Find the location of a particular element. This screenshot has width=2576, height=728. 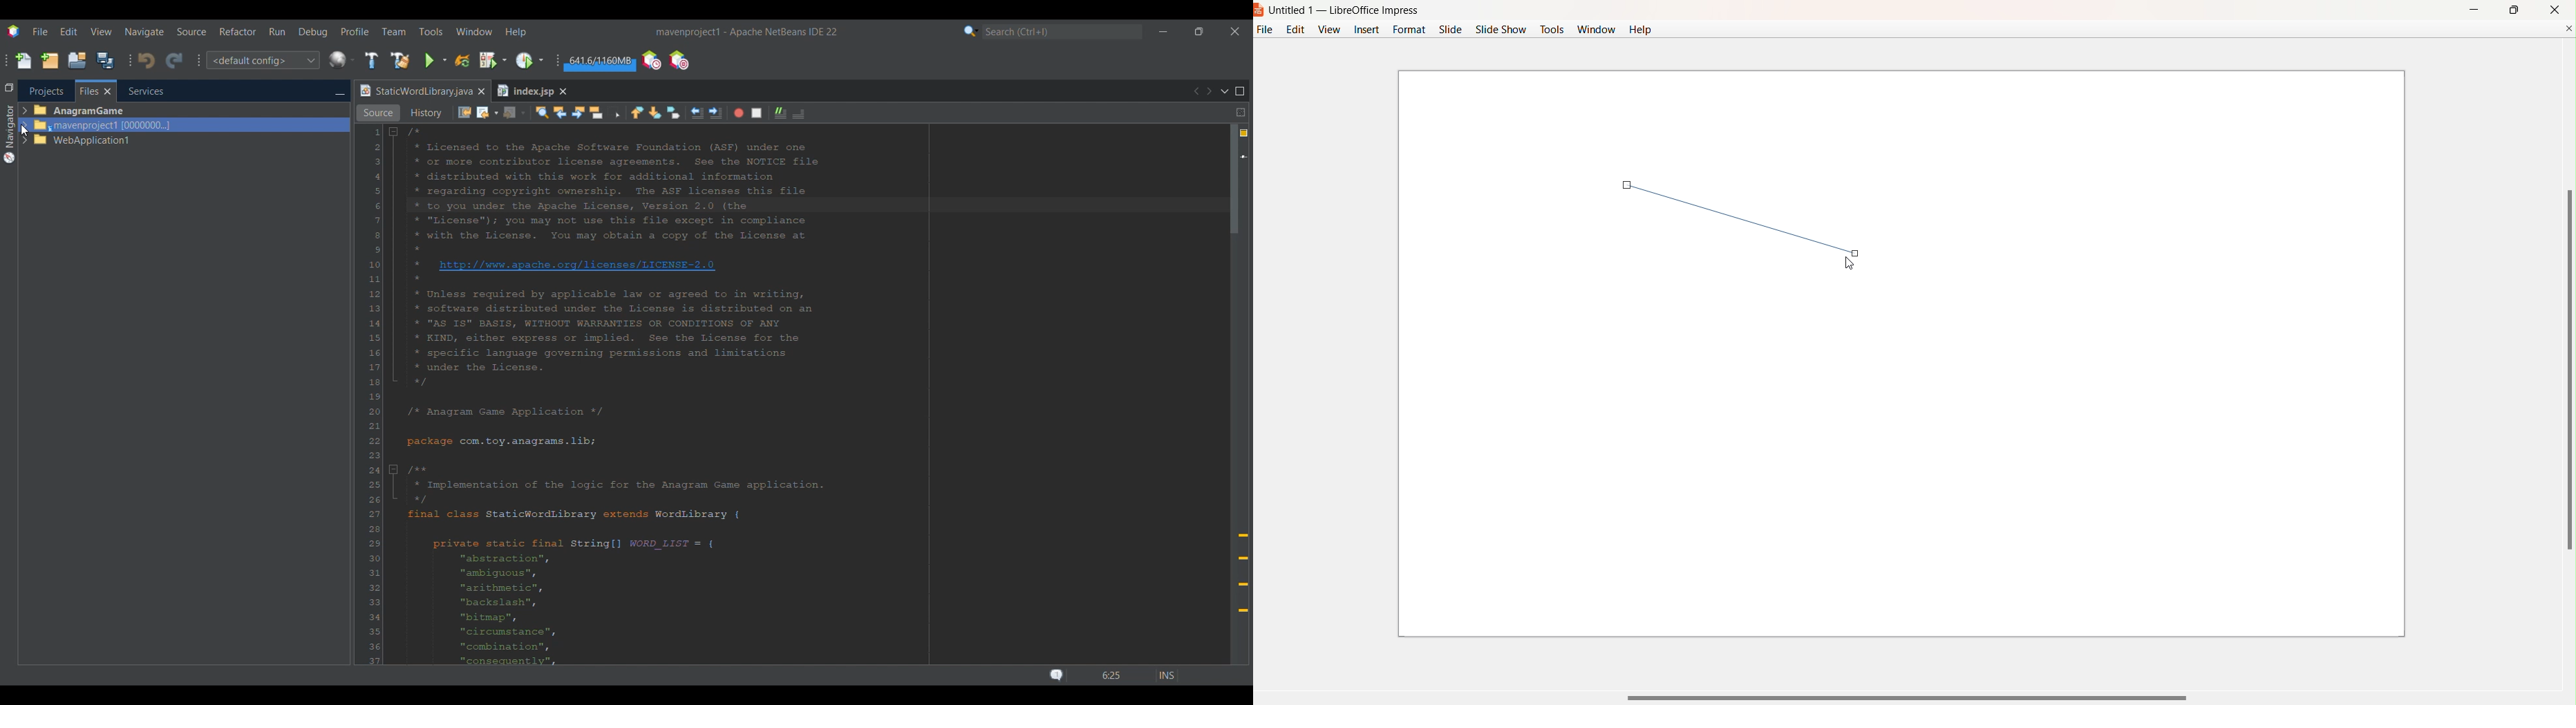

close is located at coordinates (2555, 9).